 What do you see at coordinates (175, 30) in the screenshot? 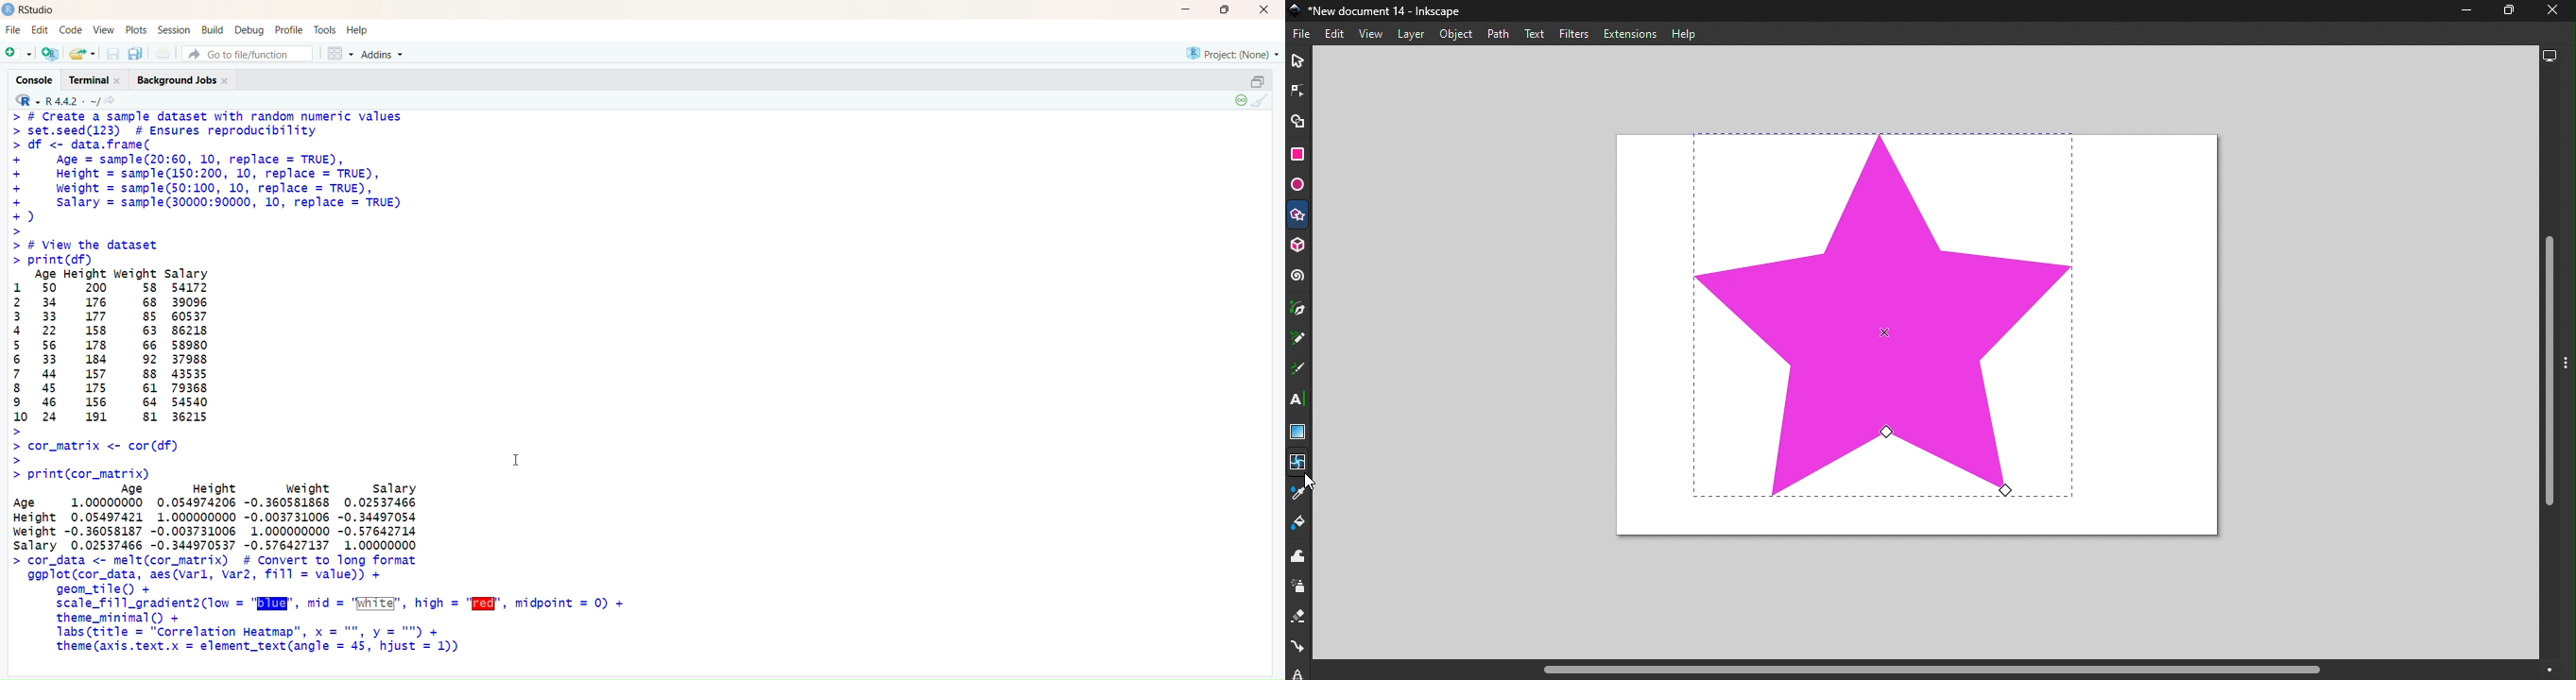
I see `Session` at bounding box center [175, 30].